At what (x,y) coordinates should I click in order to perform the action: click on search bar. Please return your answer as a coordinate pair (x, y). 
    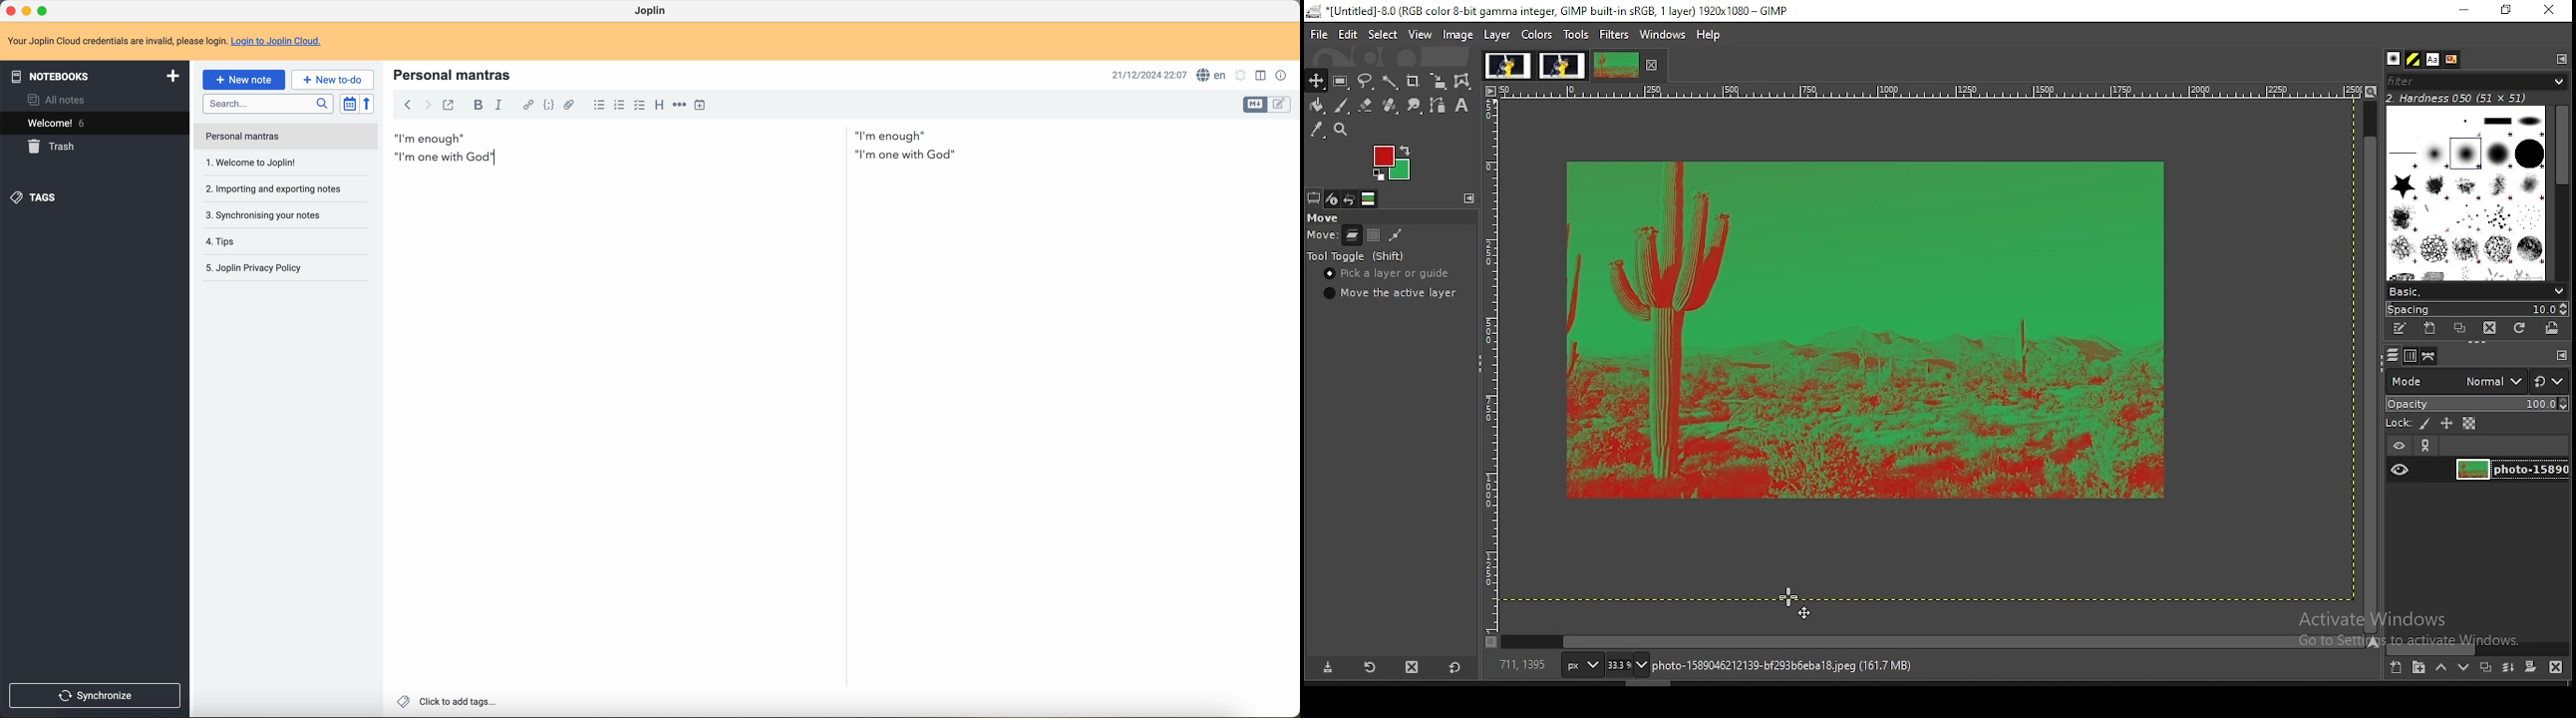
    Looking at the image, I should click on (269, 105).